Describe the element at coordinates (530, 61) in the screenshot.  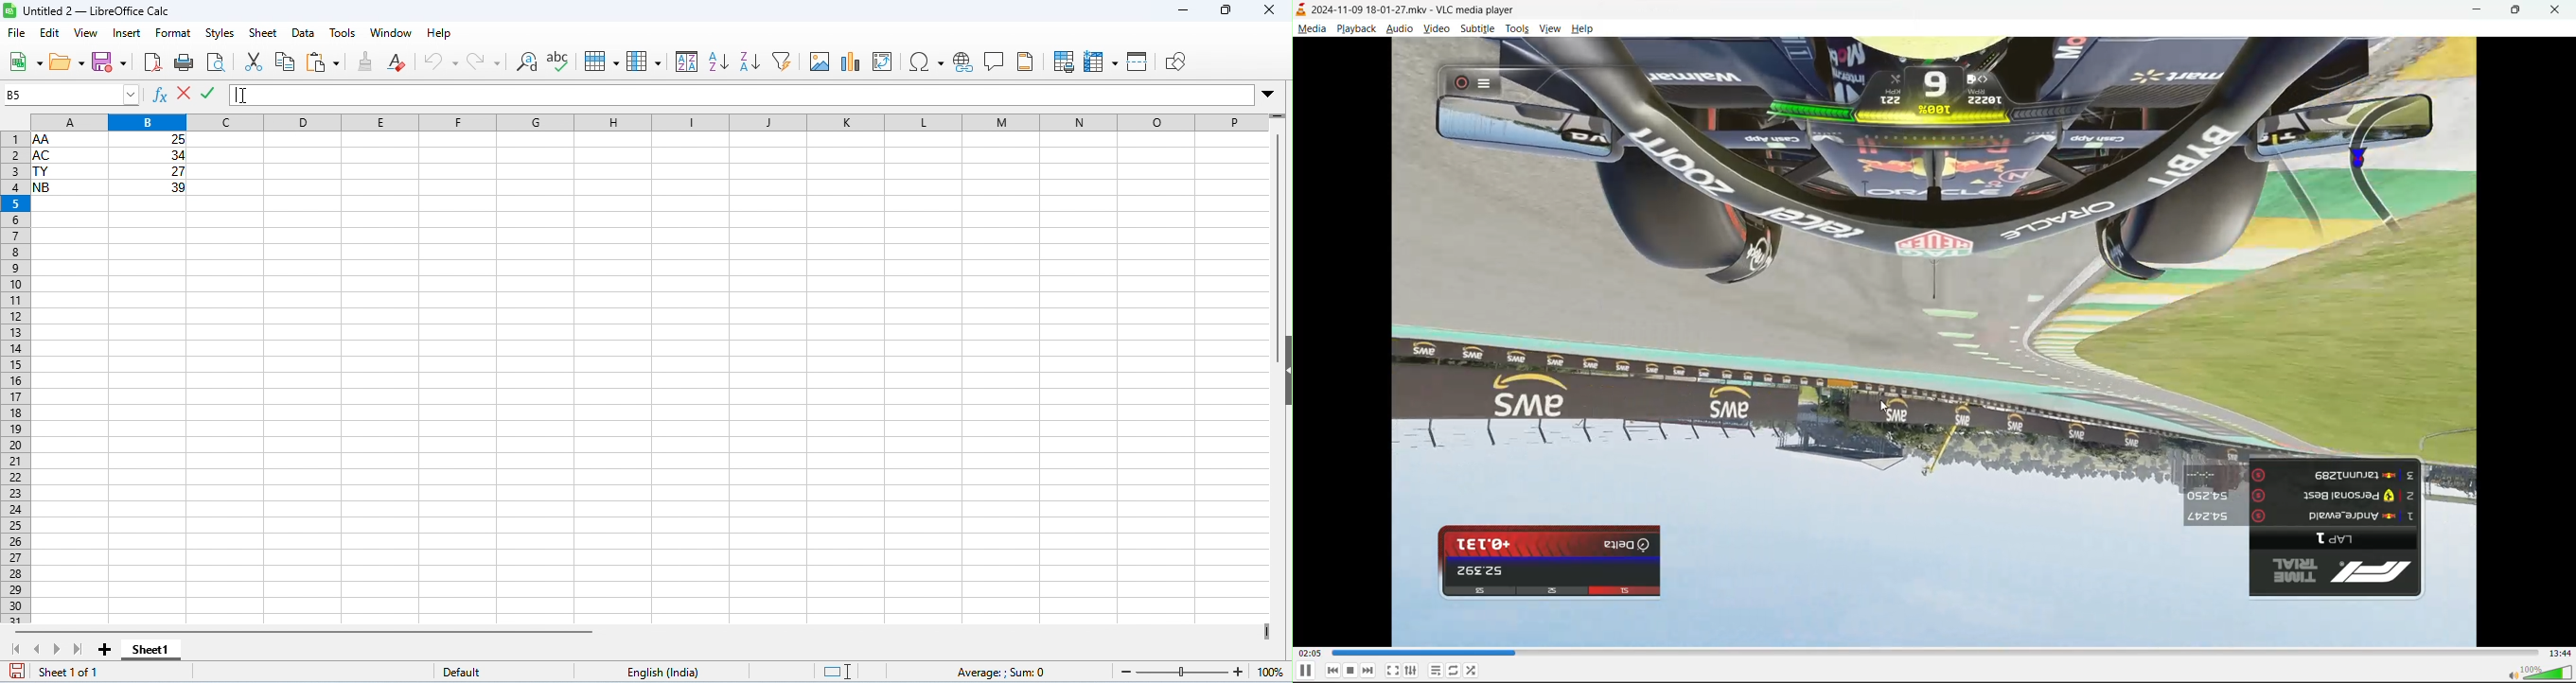
I see `find and replace` at that location.